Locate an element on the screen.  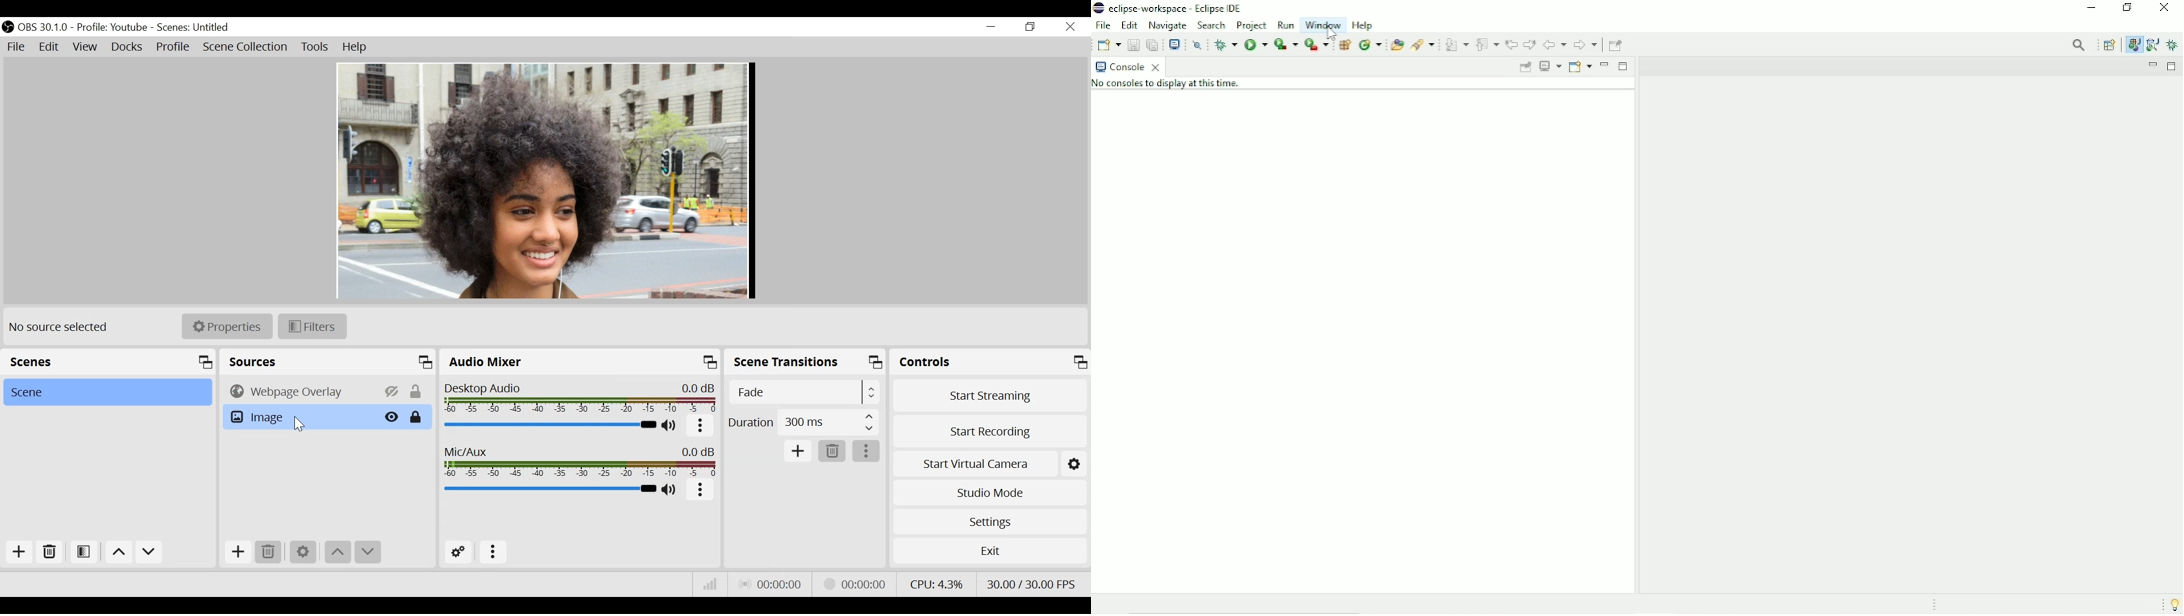
View is located at coordinates (85, 47).